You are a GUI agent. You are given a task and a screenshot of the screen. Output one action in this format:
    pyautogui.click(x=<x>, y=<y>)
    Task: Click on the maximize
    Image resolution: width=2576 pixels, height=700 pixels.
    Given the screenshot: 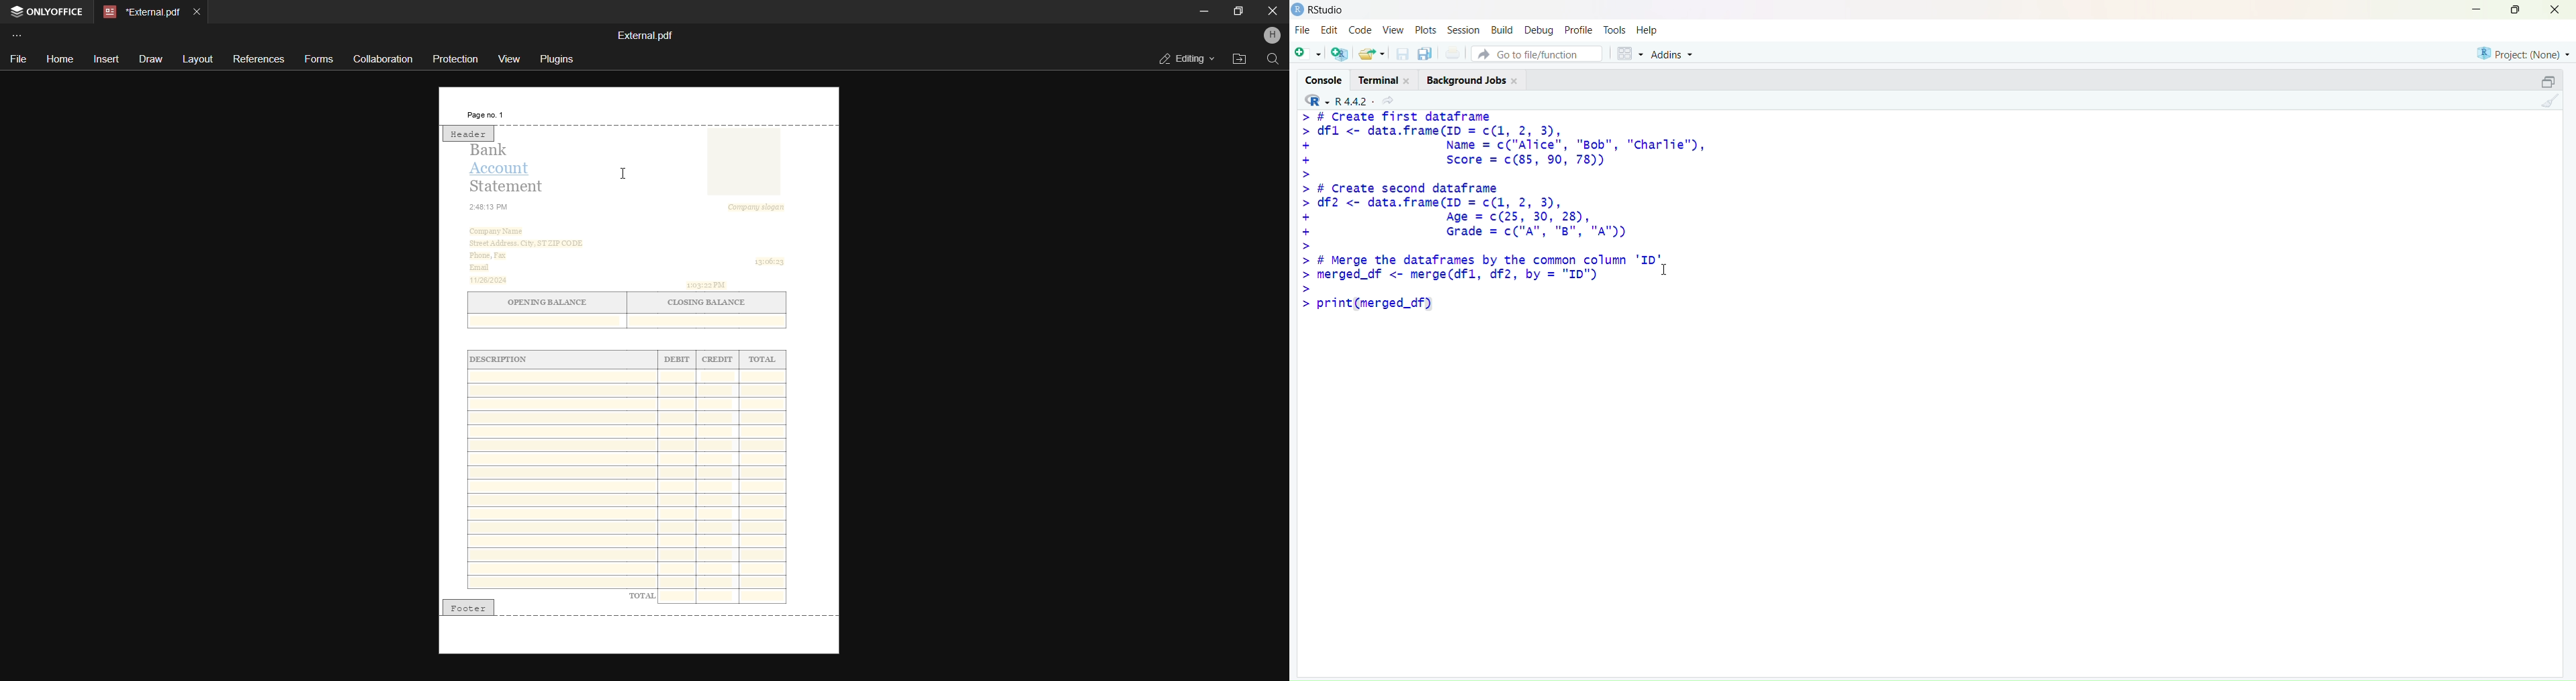 What is the action you would take?
    pyautogui.click(x=2548, y=80)
    